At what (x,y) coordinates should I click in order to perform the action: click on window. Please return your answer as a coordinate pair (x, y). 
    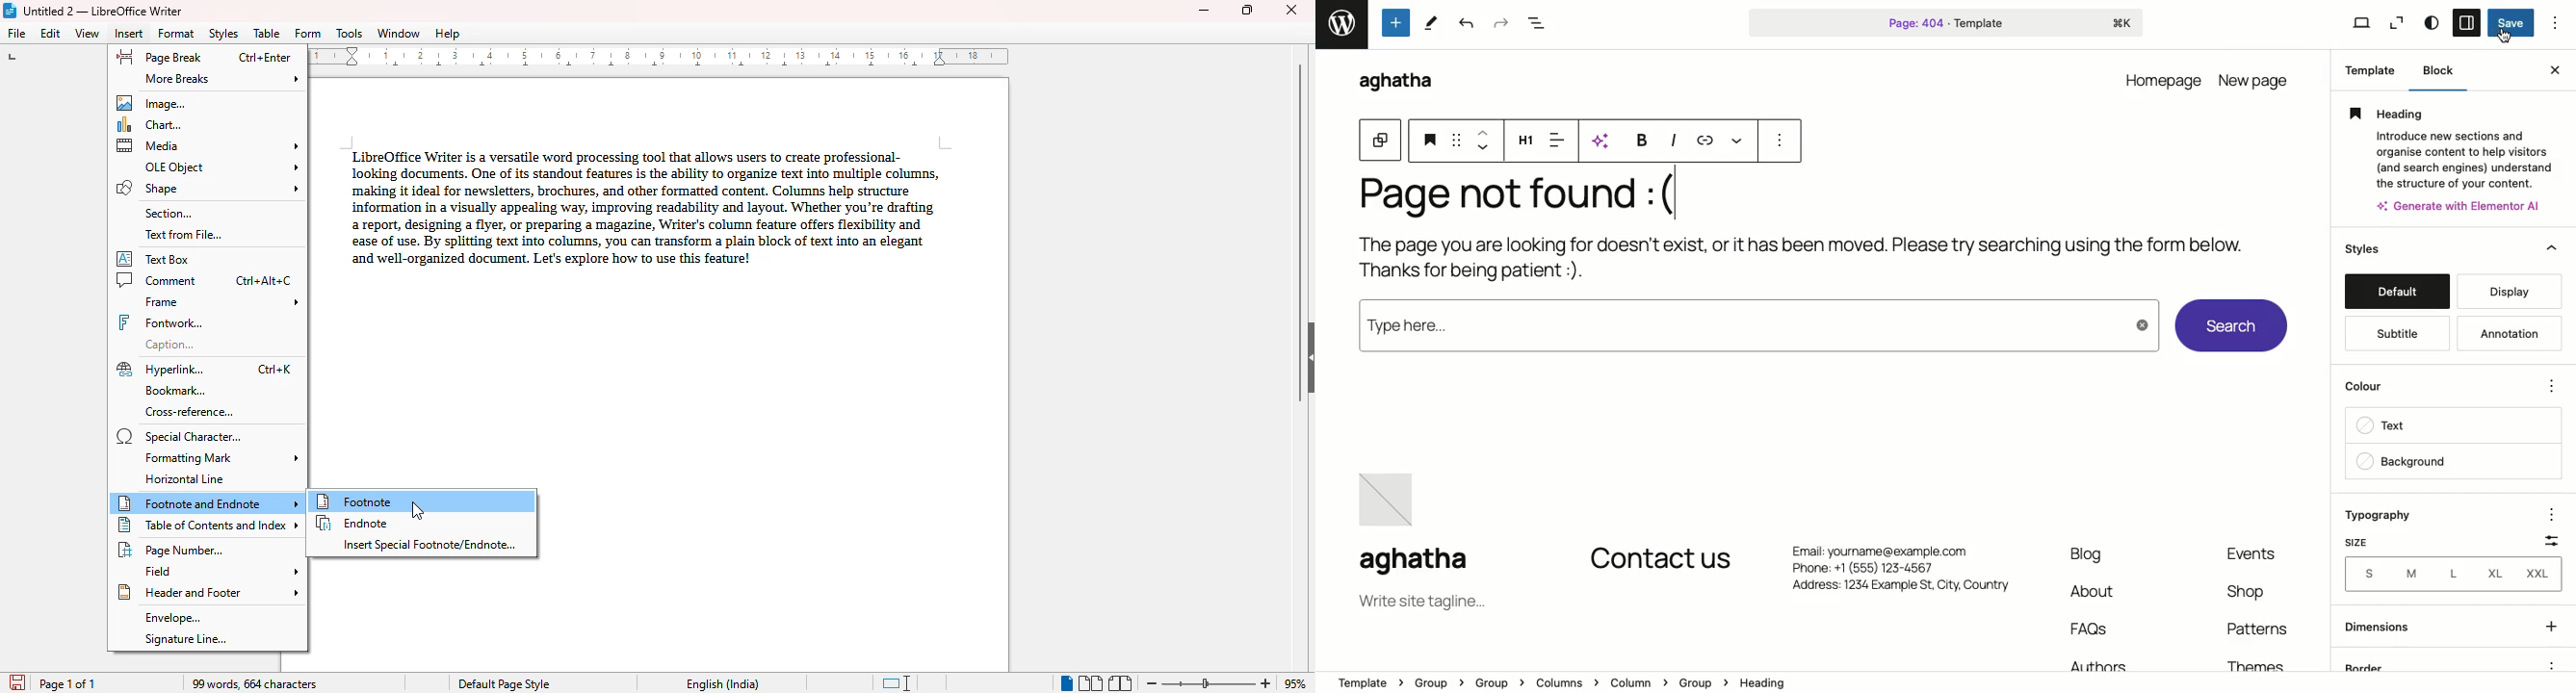
    Looking at the image, I should click on (399, 33).